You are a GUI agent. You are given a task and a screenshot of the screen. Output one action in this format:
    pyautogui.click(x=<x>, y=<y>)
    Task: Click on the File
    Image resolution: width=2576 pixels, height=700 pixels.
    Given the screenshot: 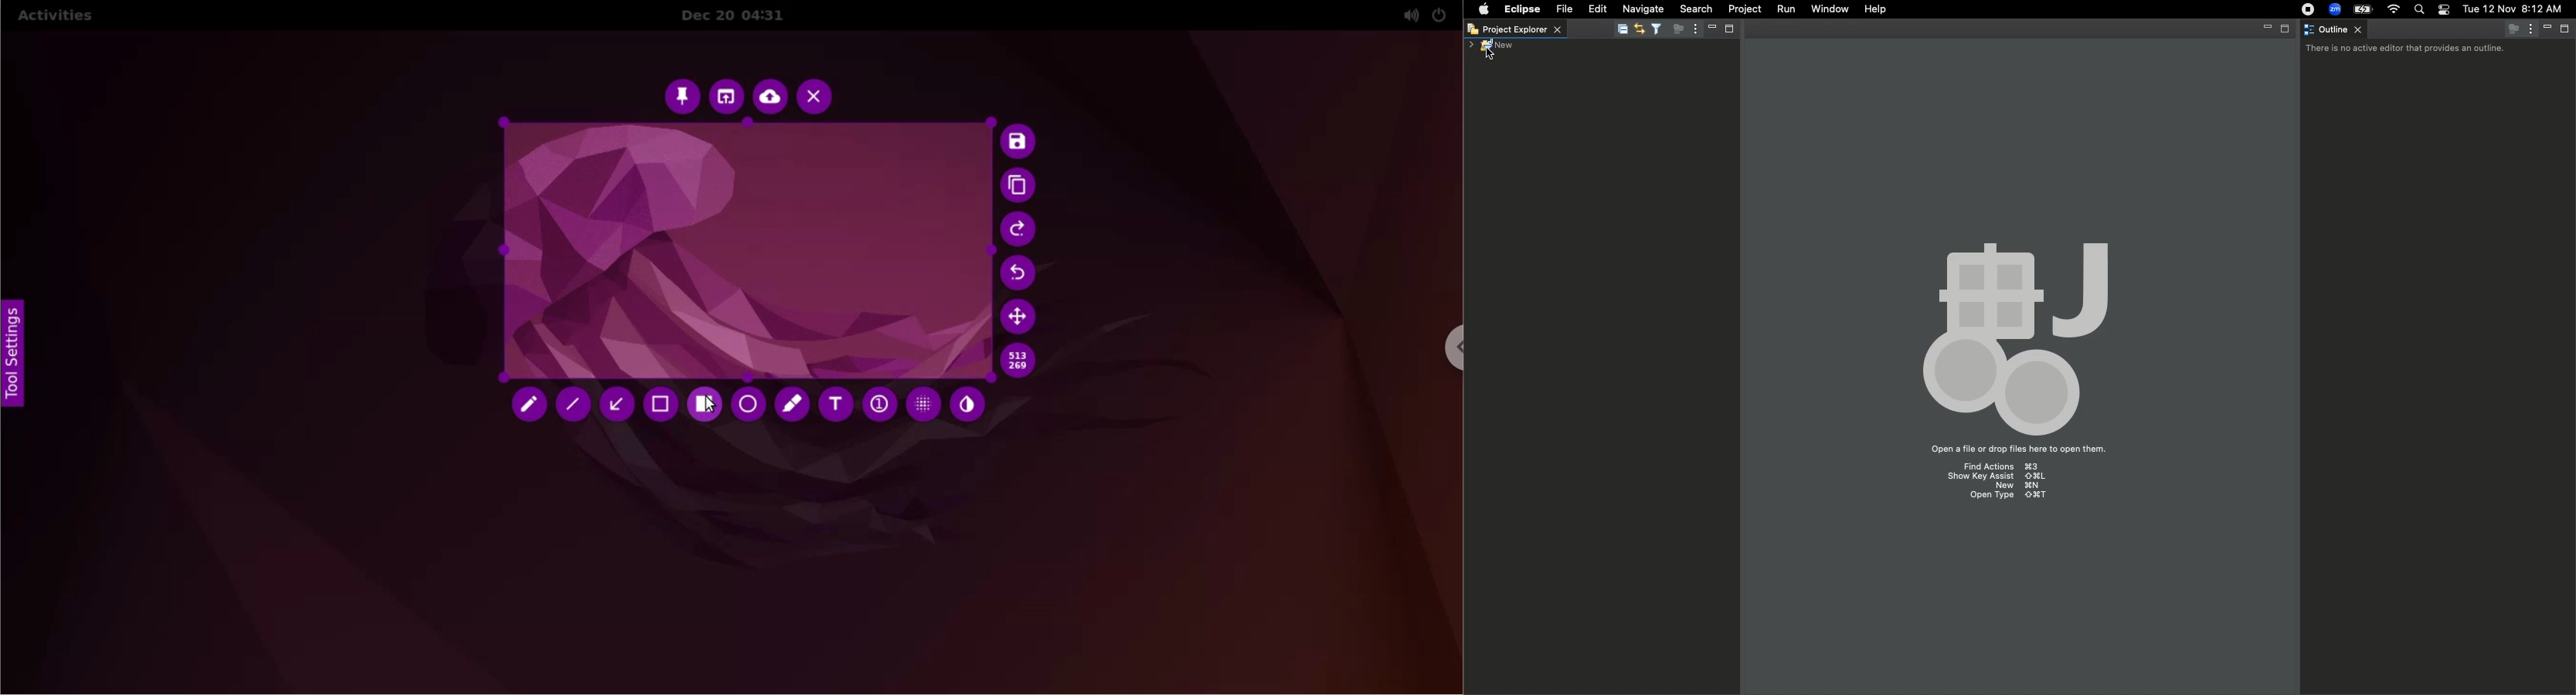 What is the action you would take?
    pyautogui.click(x=1564, y=8)
    